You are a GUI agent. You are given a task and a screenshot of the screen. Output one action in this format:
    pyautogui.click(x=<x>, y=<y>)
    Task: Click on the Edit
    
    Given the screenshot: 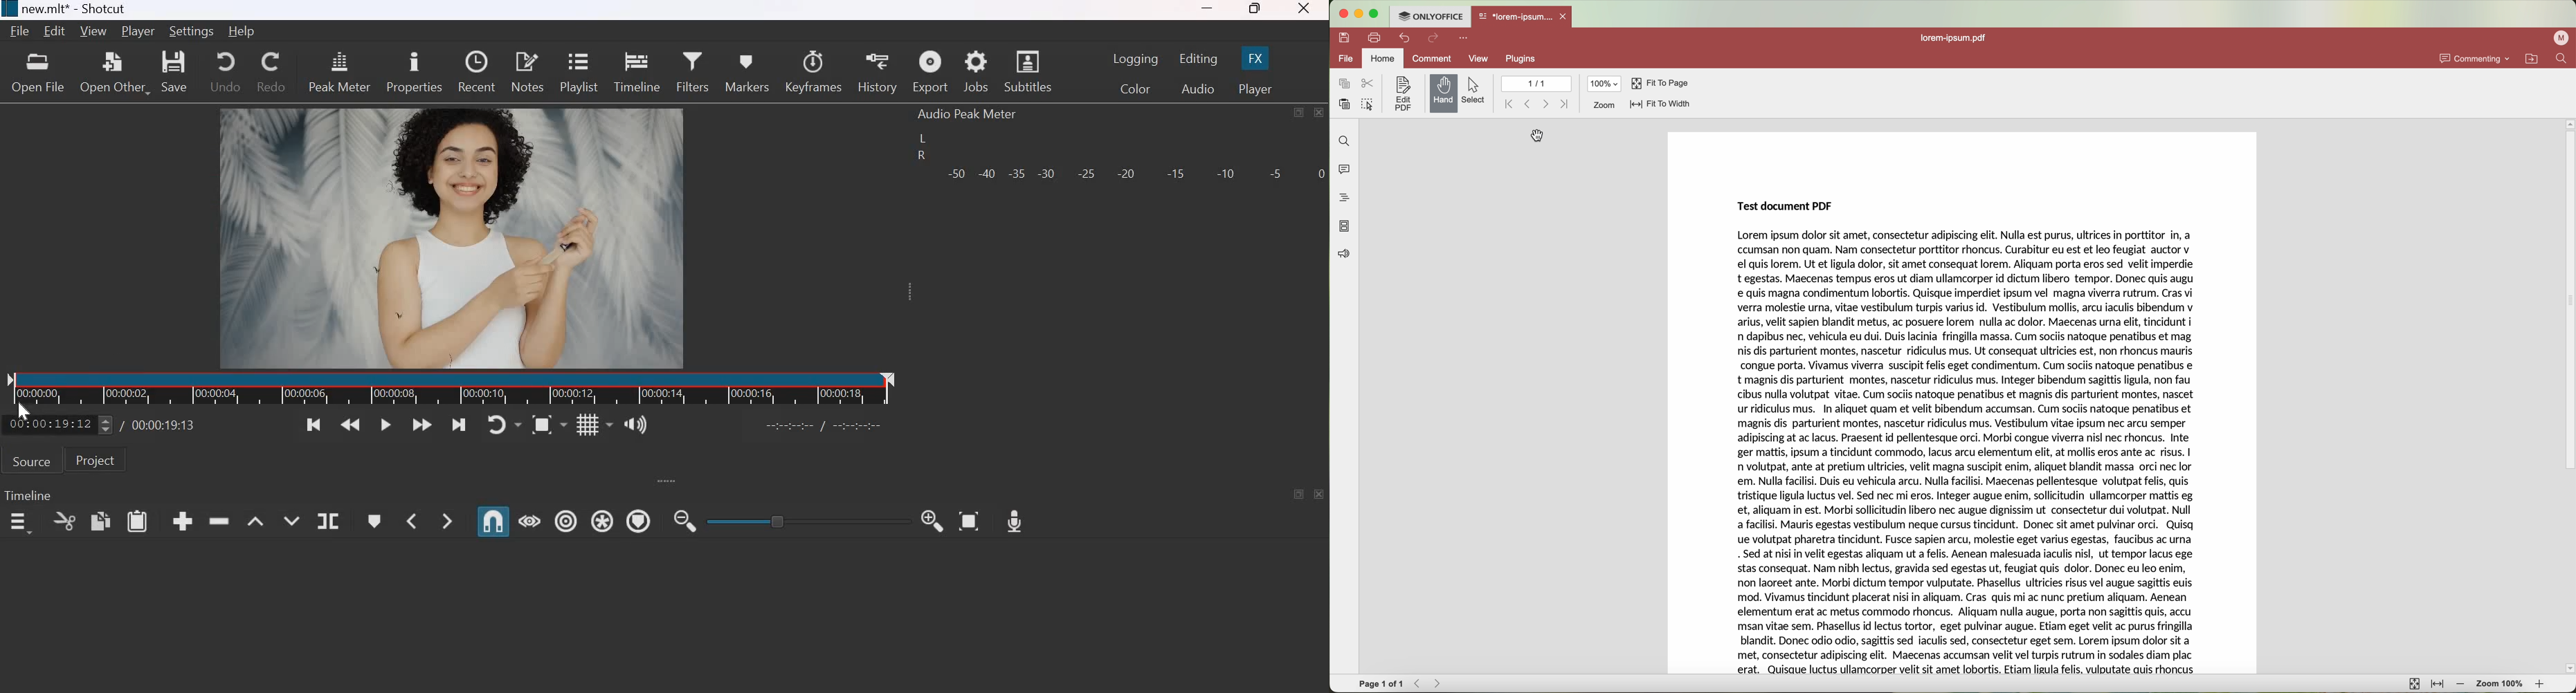 What is the action you would take?
    pyautogui.click(x=57, y=31)
    